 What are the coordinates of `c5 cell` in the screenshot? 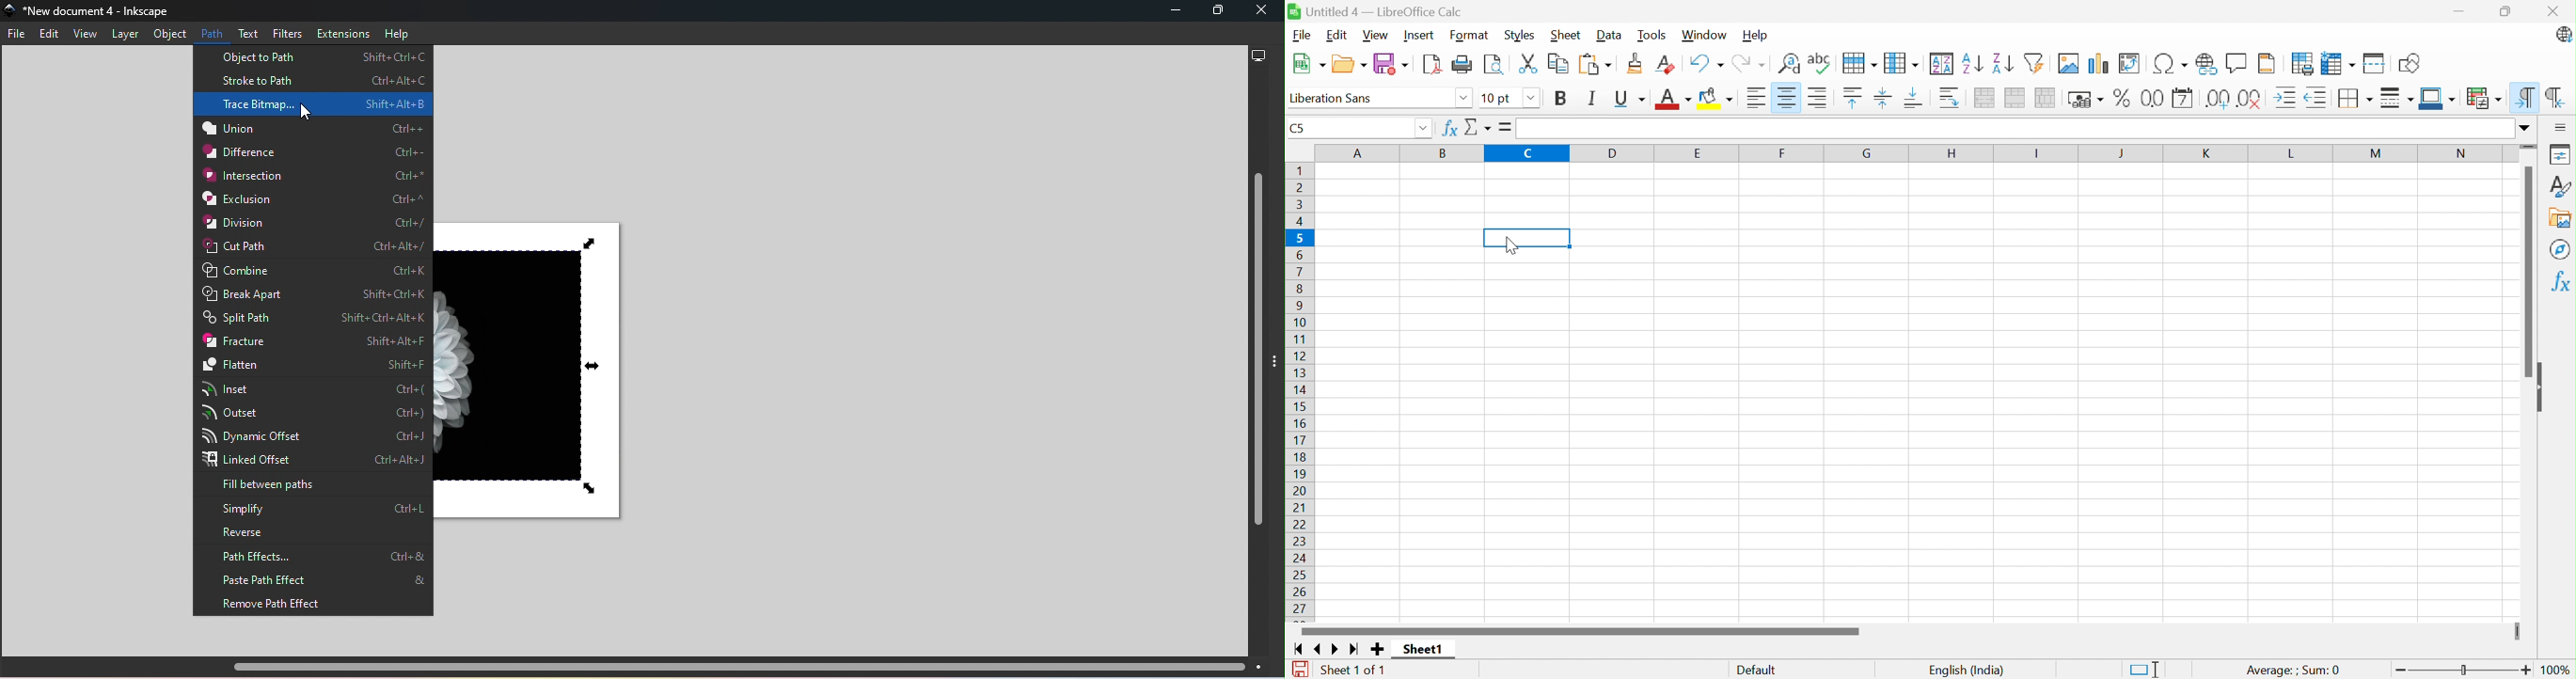 It's located at (1528, 236).